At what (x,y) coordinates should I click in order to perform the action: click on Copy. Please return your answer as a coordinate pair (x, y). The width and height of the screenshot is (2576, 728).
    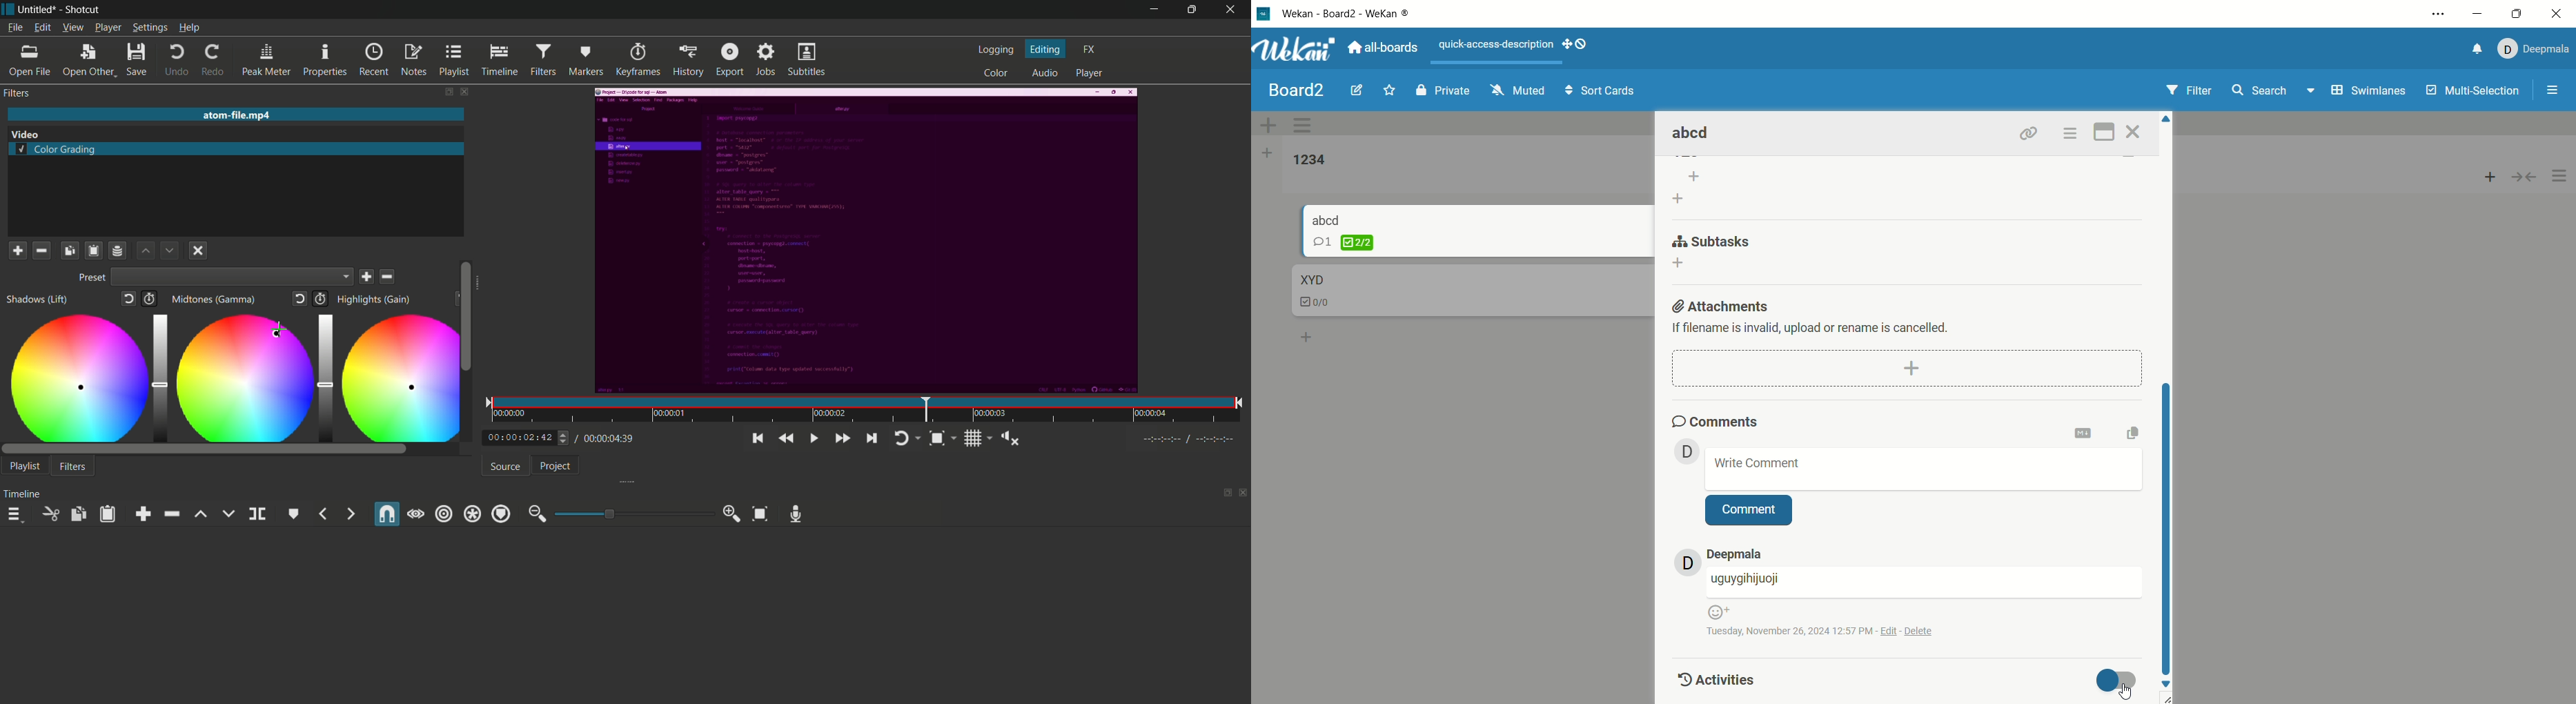
    Looking at the image, I should click on (70, 250).